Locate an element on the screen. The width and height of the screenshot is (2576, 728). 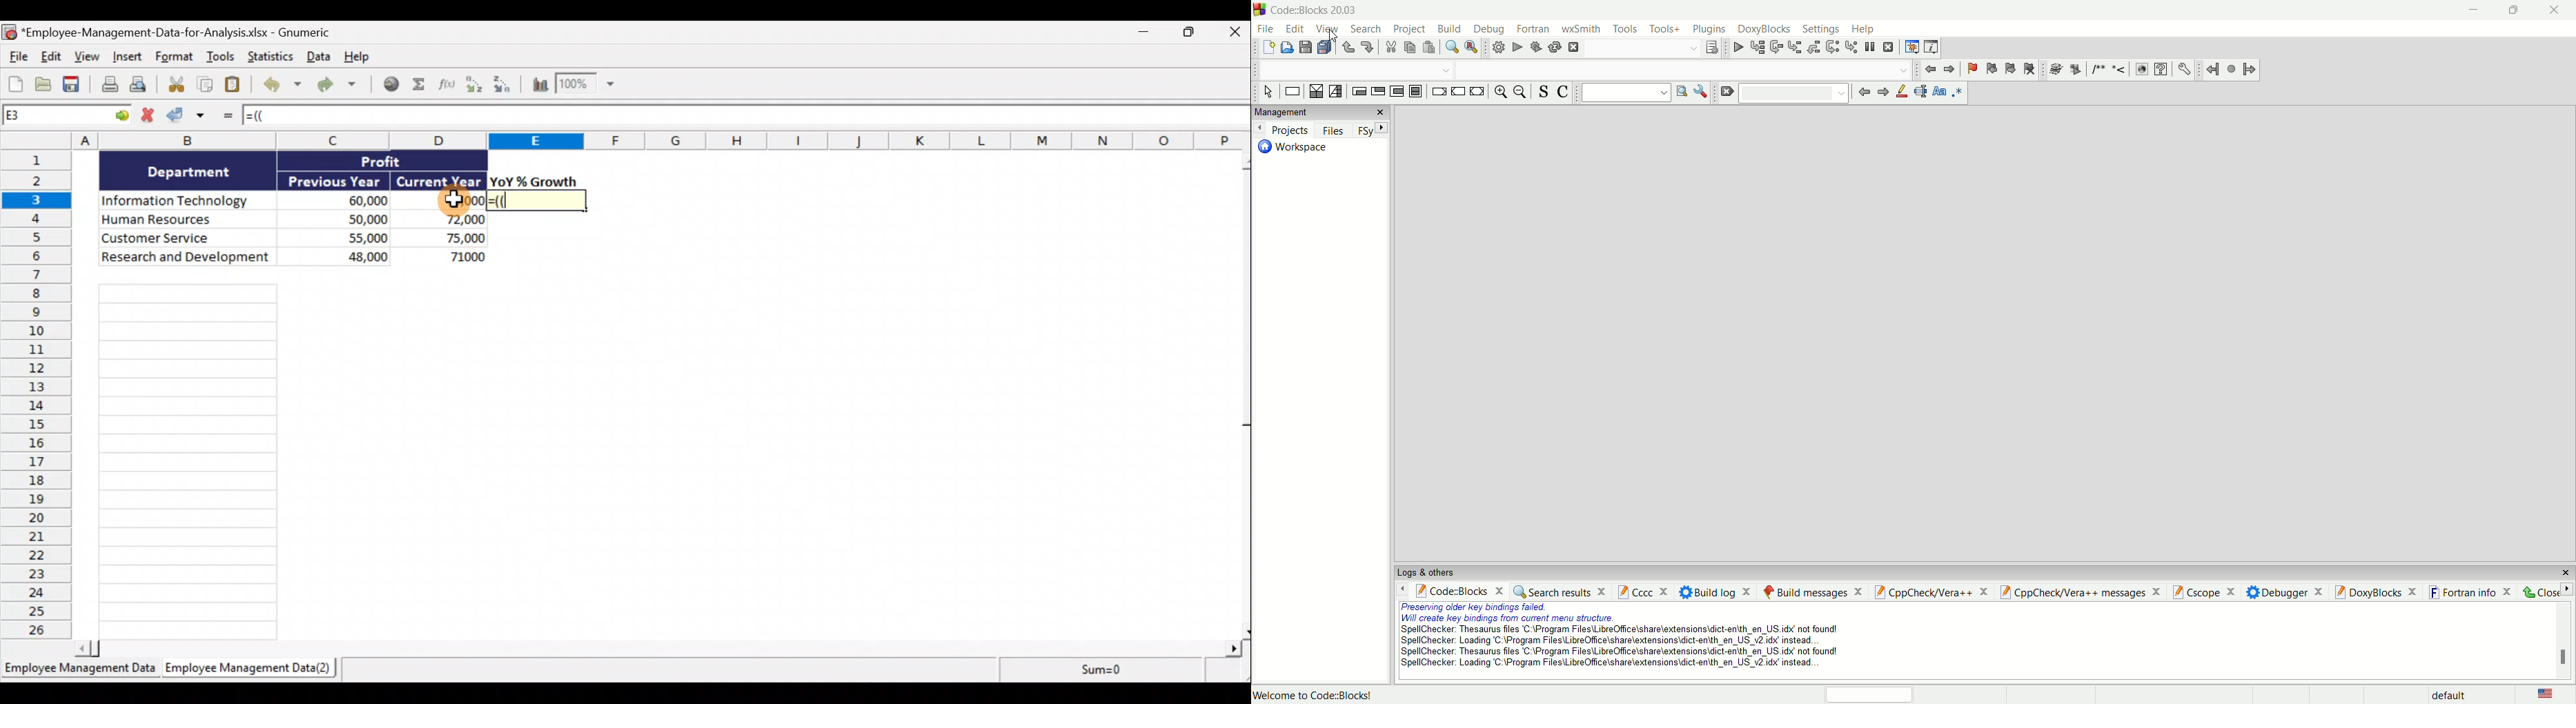
run is located at coordinates (1515, 49).